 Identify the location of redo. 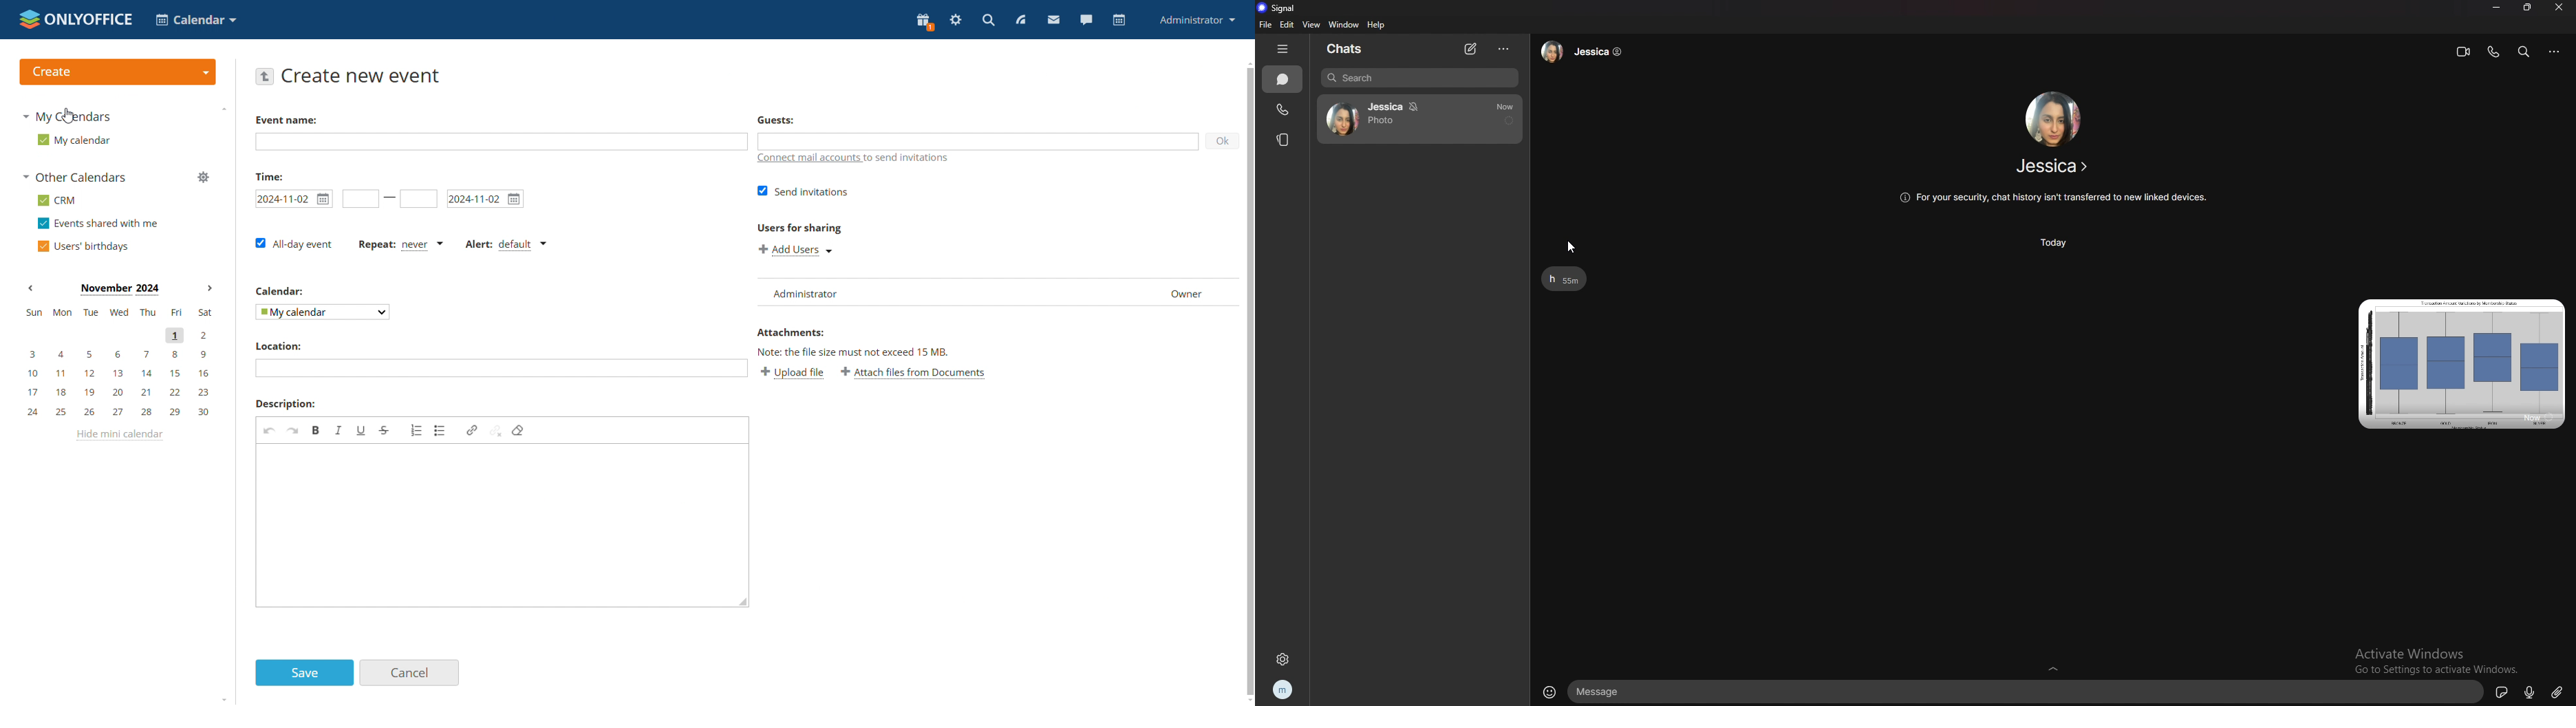
(293, 430).